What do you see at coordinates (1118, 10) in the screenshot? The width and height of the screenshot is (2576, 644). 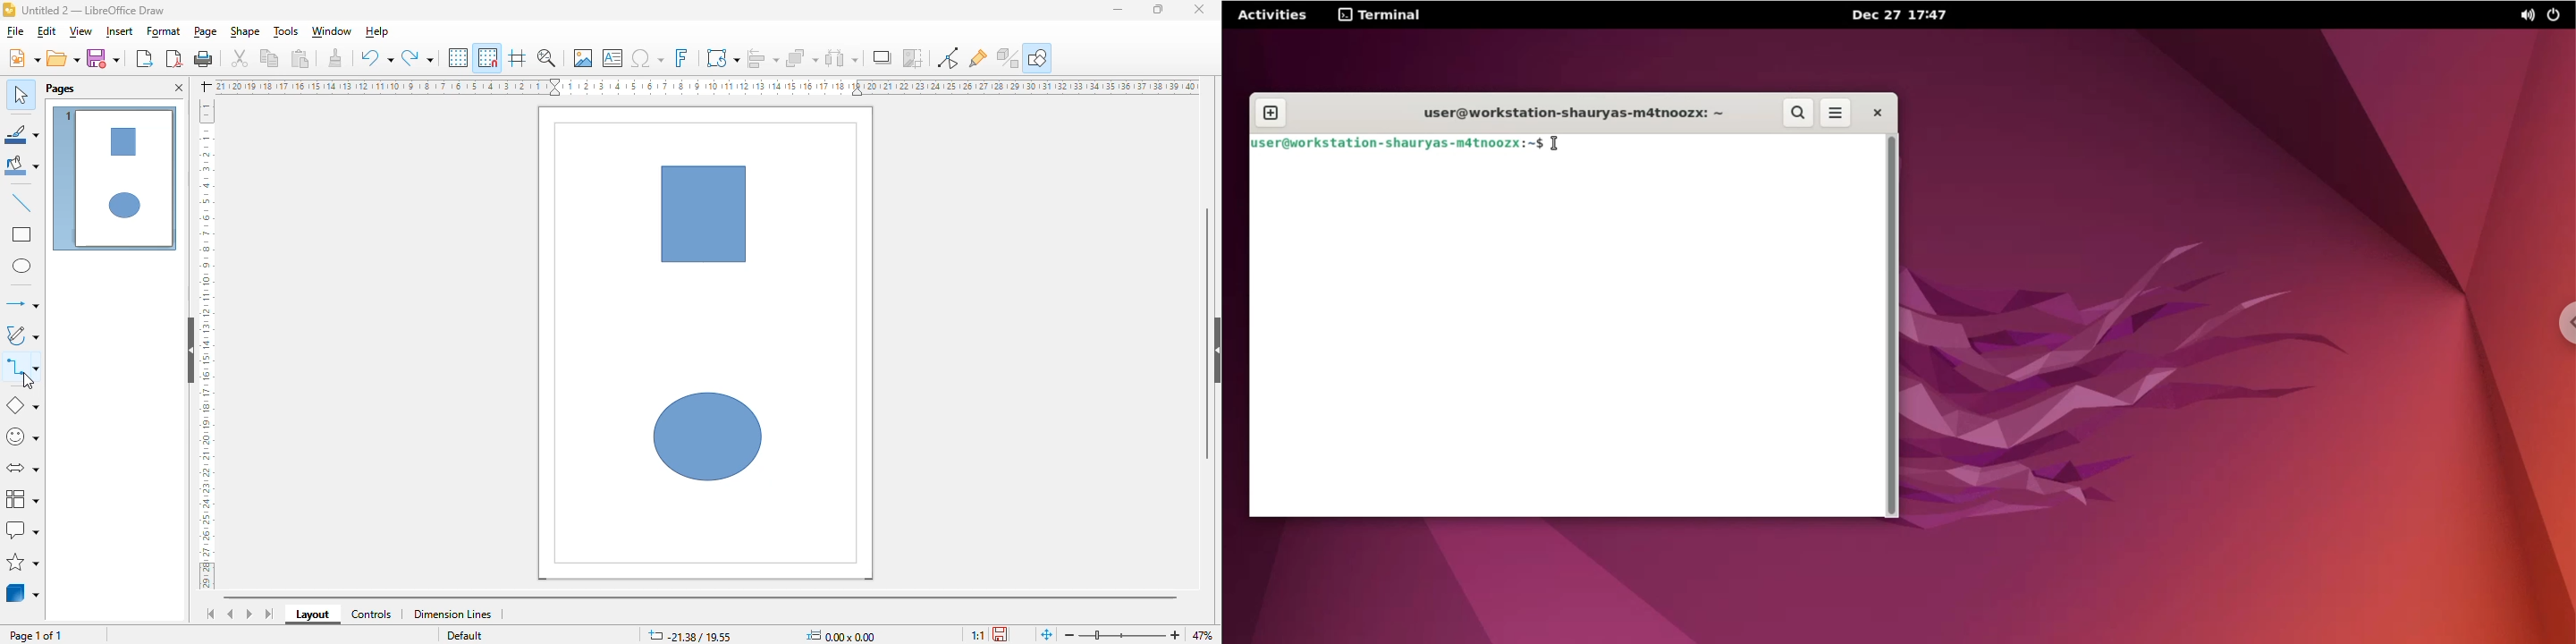 I see `minimize` at bounding box center [1118, 10].